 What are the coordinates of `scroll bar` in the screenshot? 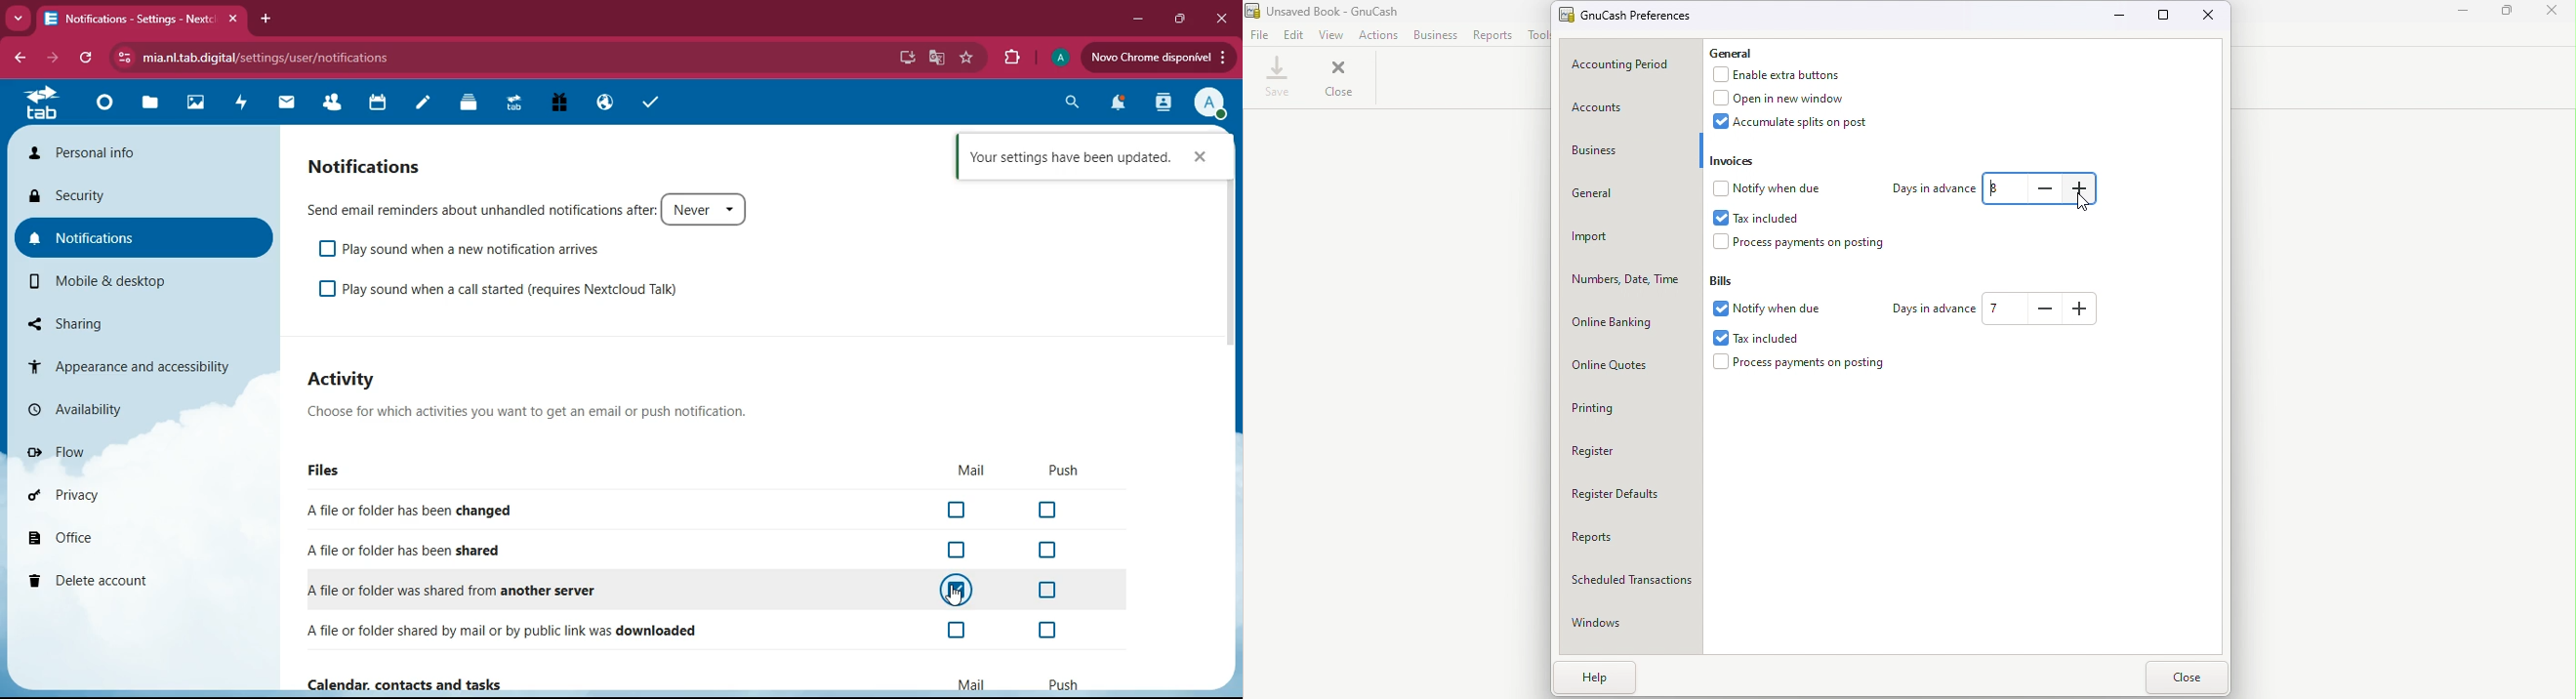 It's located at (1229, 229).